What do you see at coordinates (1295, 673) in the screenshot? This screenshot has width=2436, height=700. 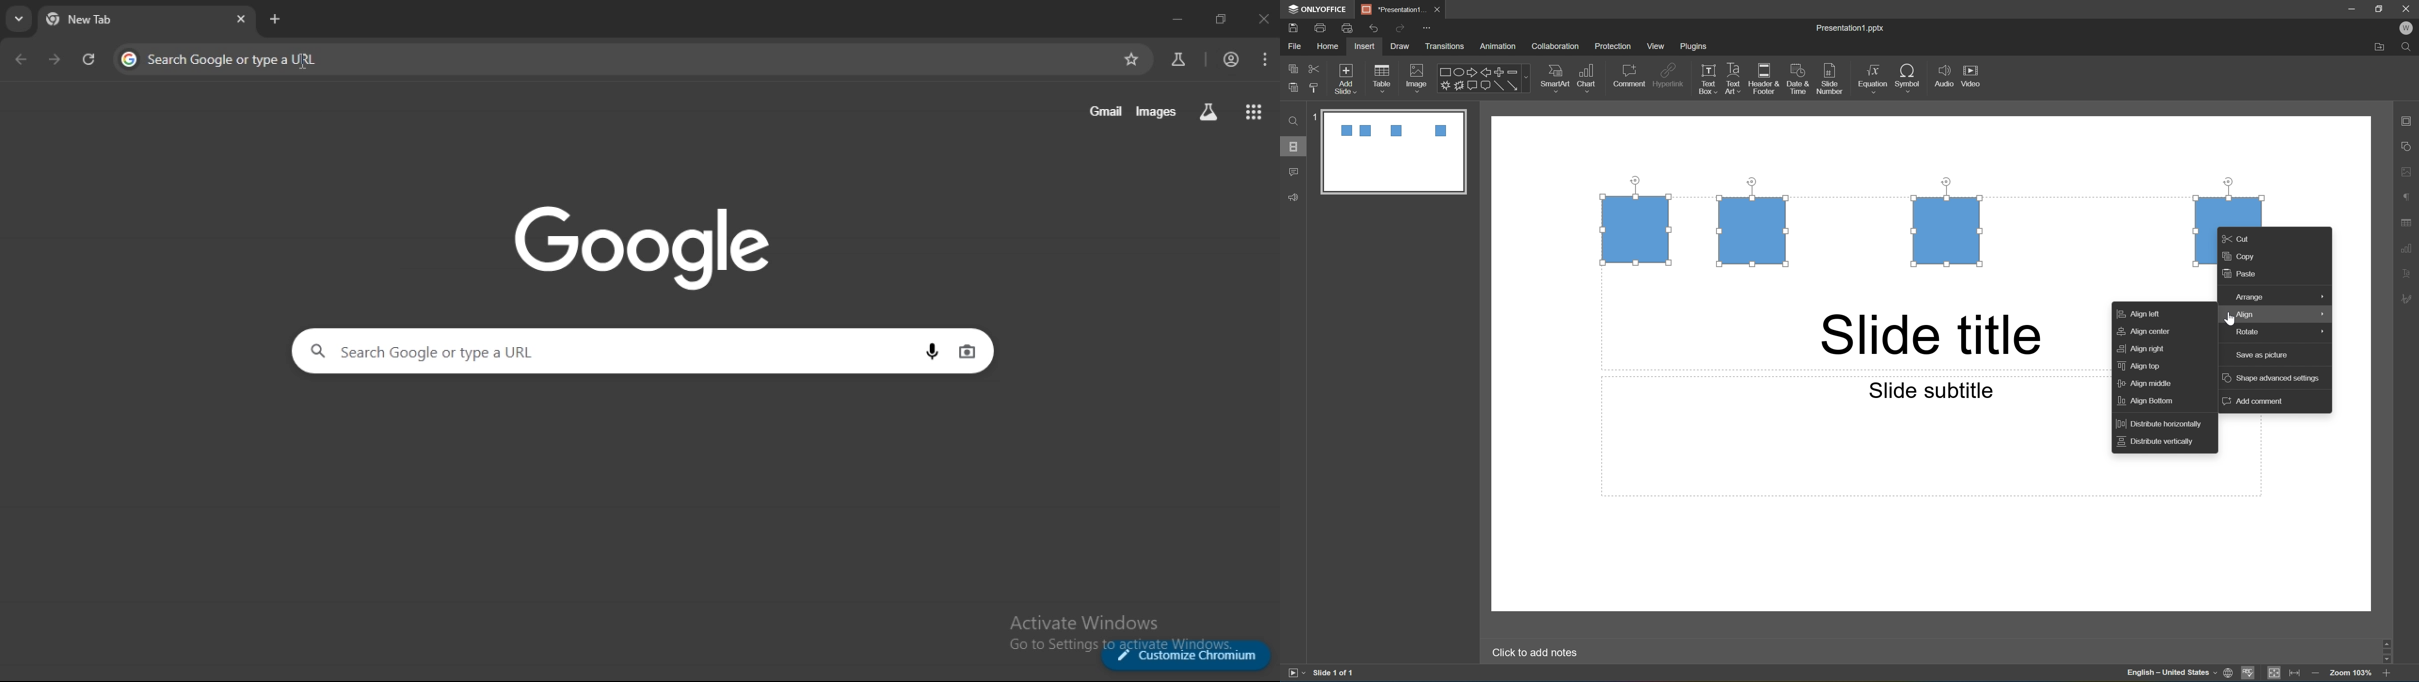 I see `start slideshow` at bounding box center [1295, 673].